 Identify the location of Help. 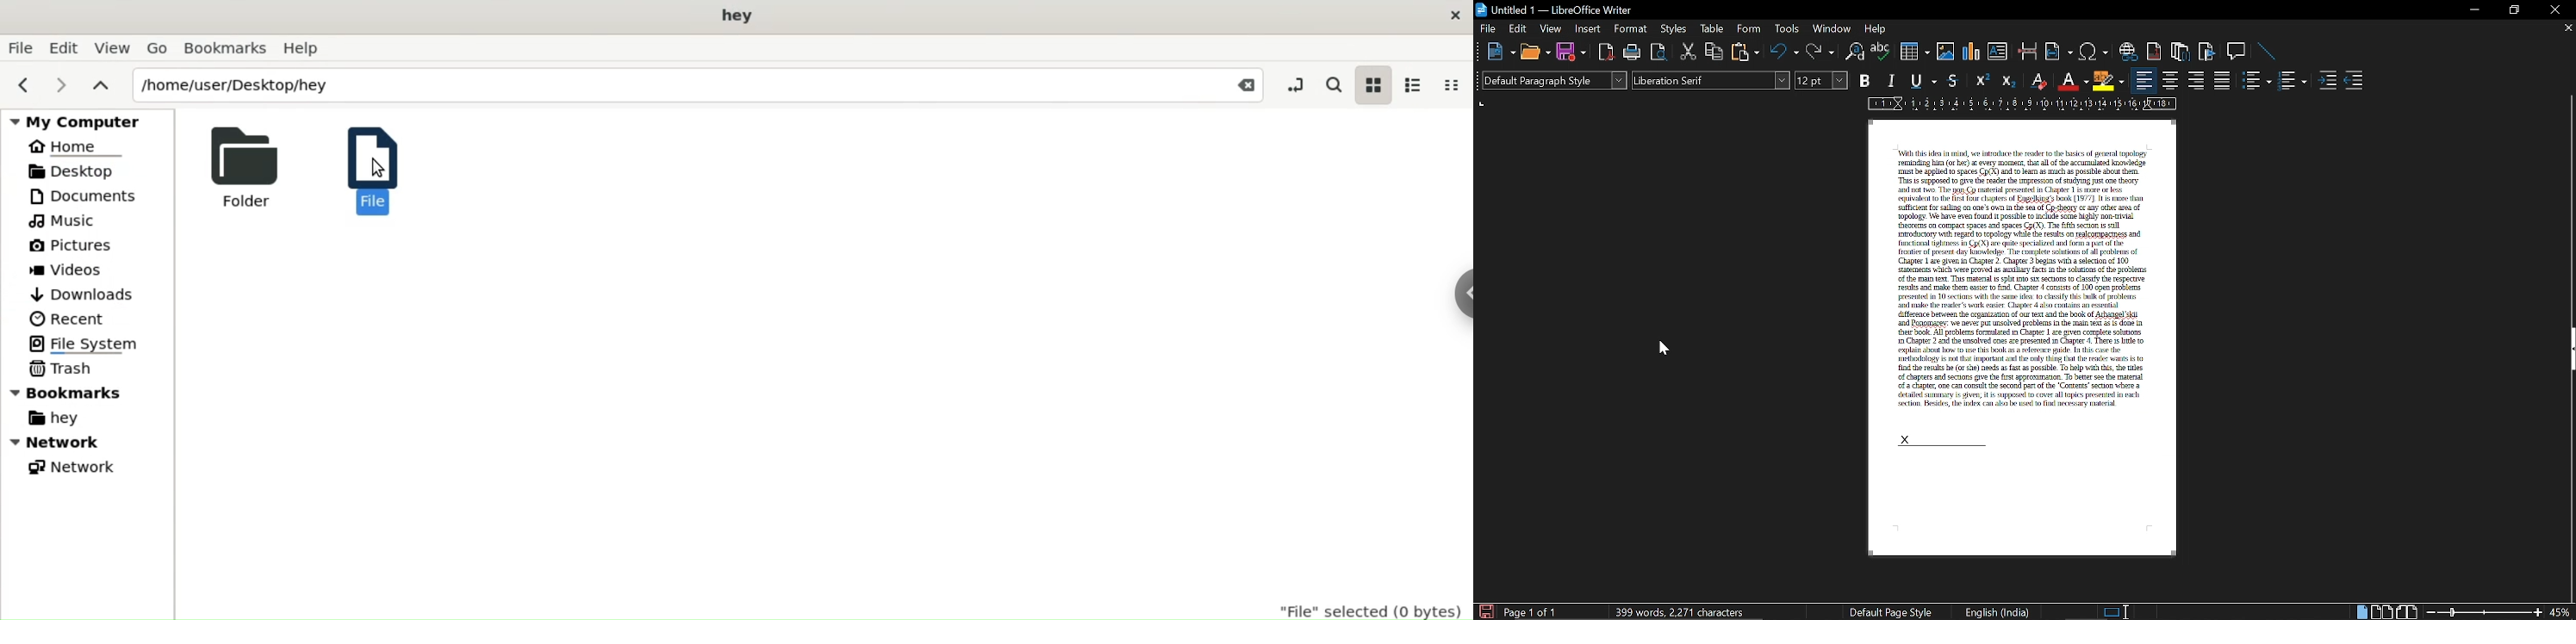
(306, 48).